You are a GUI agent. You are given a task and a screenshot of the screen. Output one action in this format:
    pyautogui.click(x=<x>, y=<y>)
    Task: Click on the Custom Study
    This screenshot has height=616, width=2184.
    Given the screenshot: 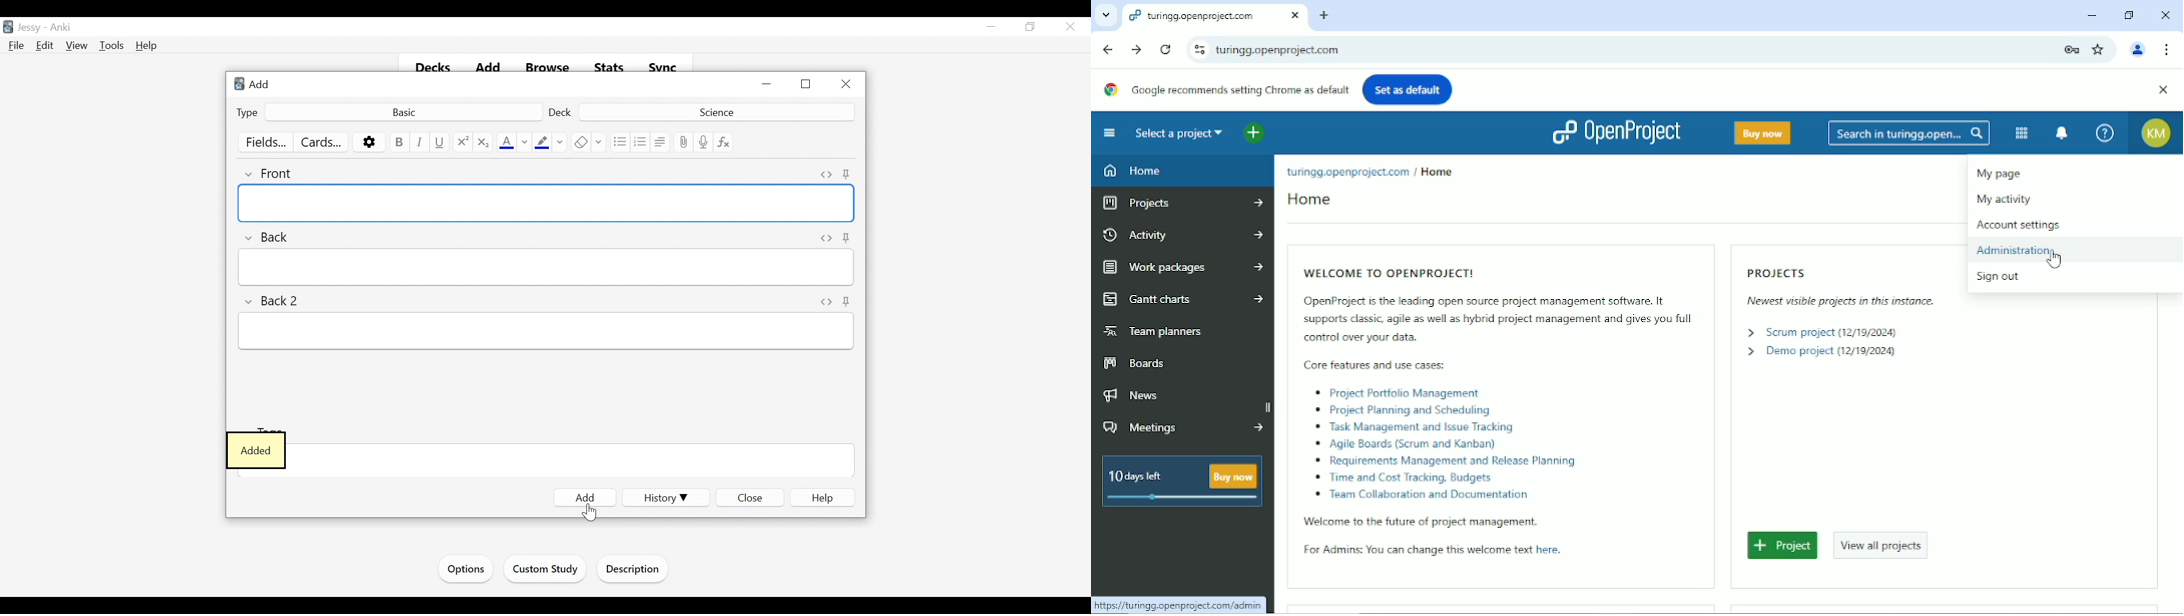 What is the action you would take?
    pyautogui.click(x=546, y=571)
    